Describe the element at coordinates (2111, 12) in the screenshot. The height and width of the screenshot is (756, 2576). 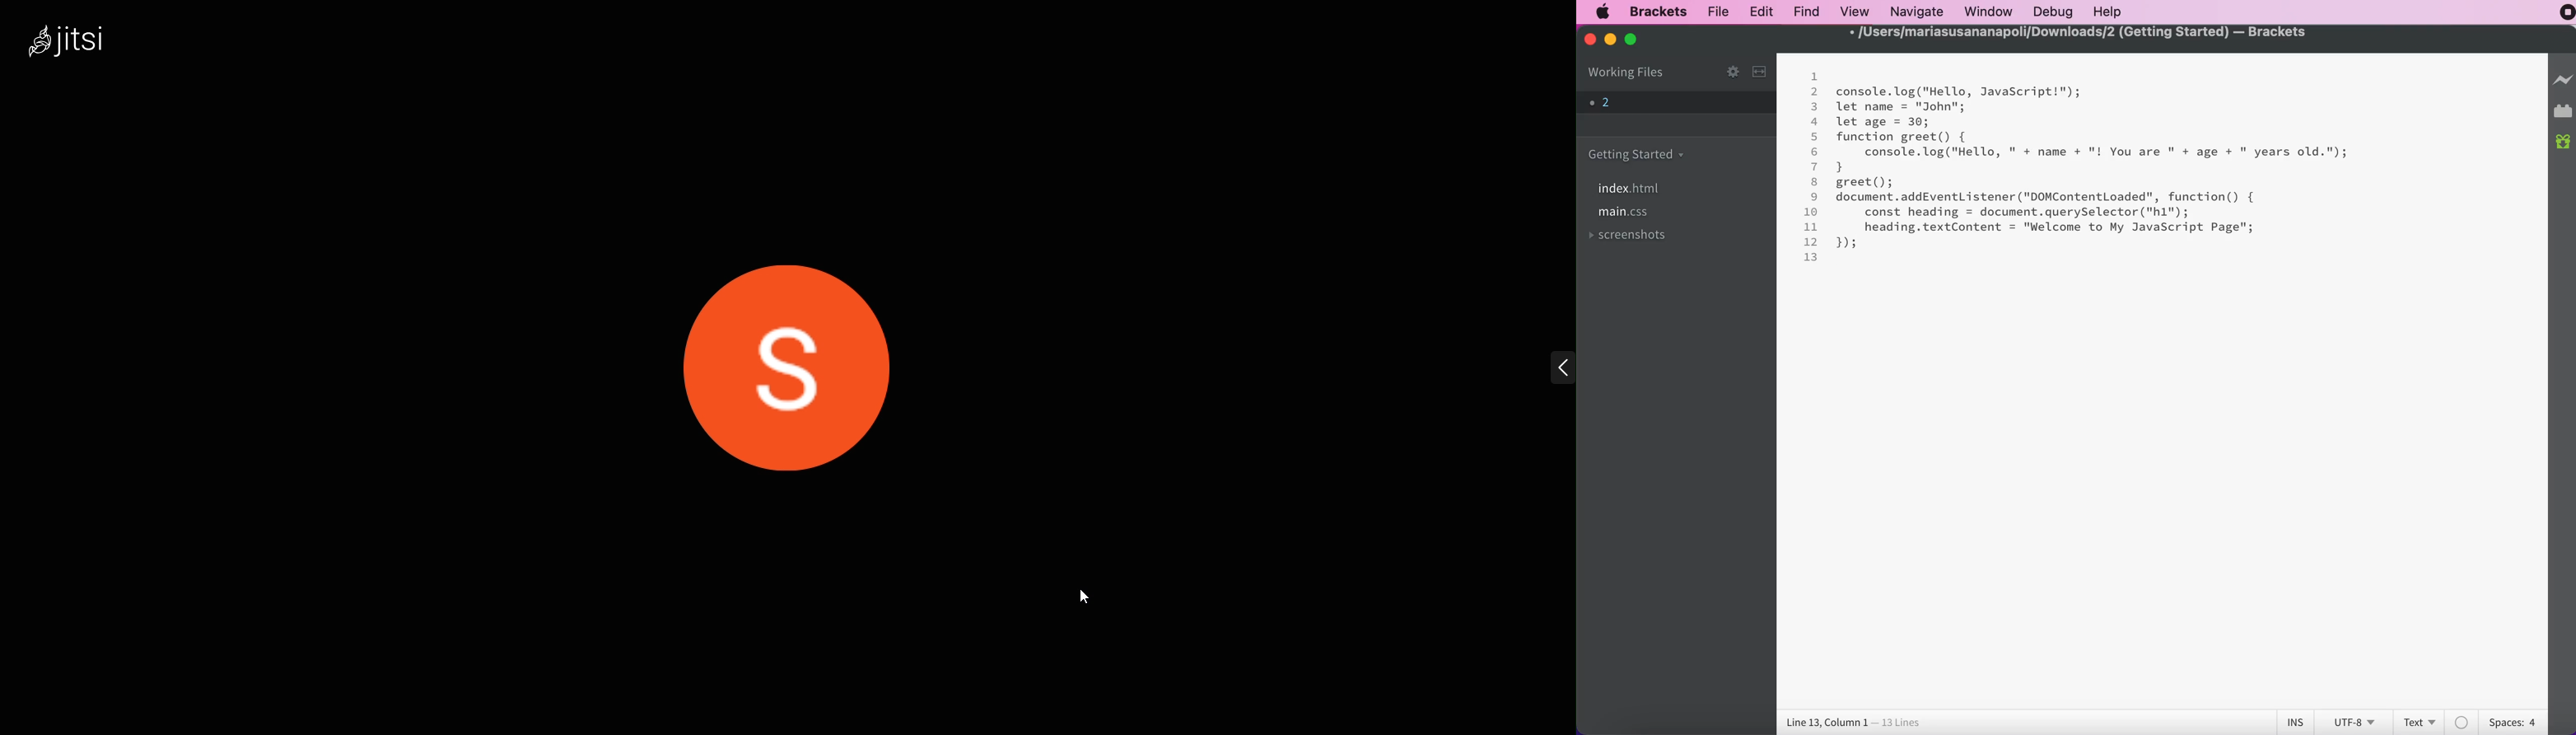
I see `help` at that location.